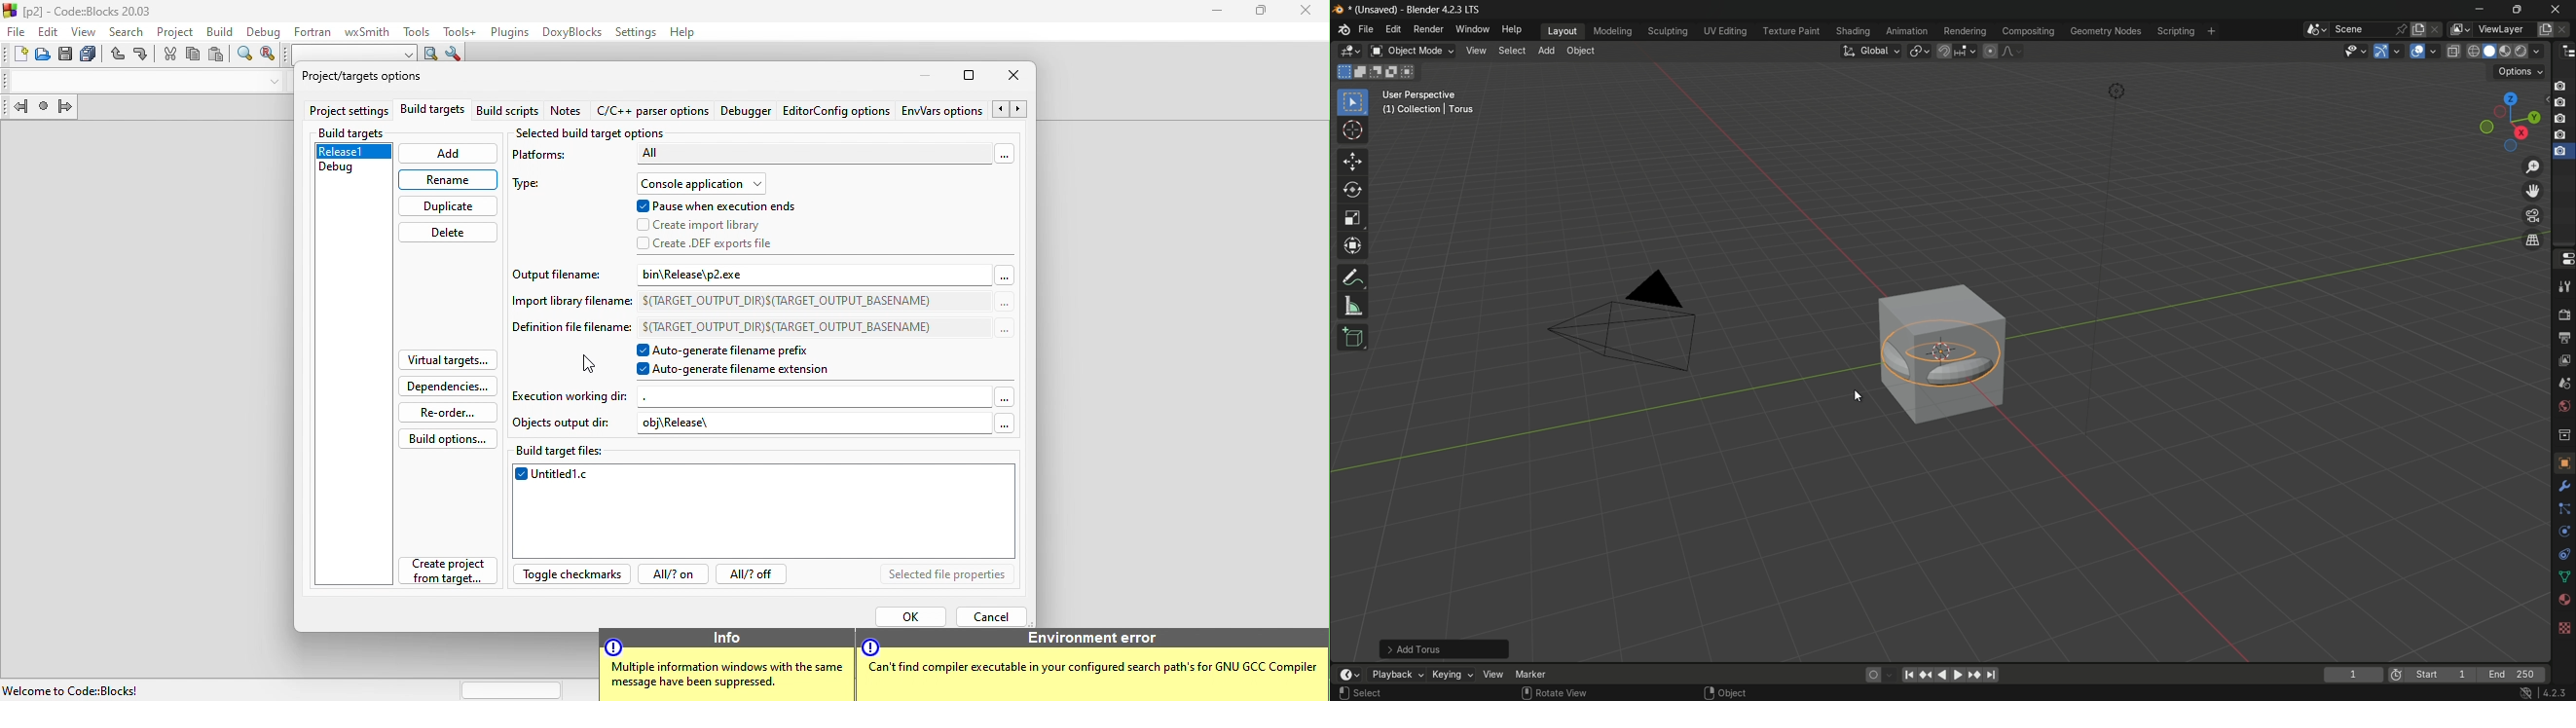 The image size is (2576, 728). Describe the element at coordinates (755, 575) in the screenshot. I see `all?off` at that location.